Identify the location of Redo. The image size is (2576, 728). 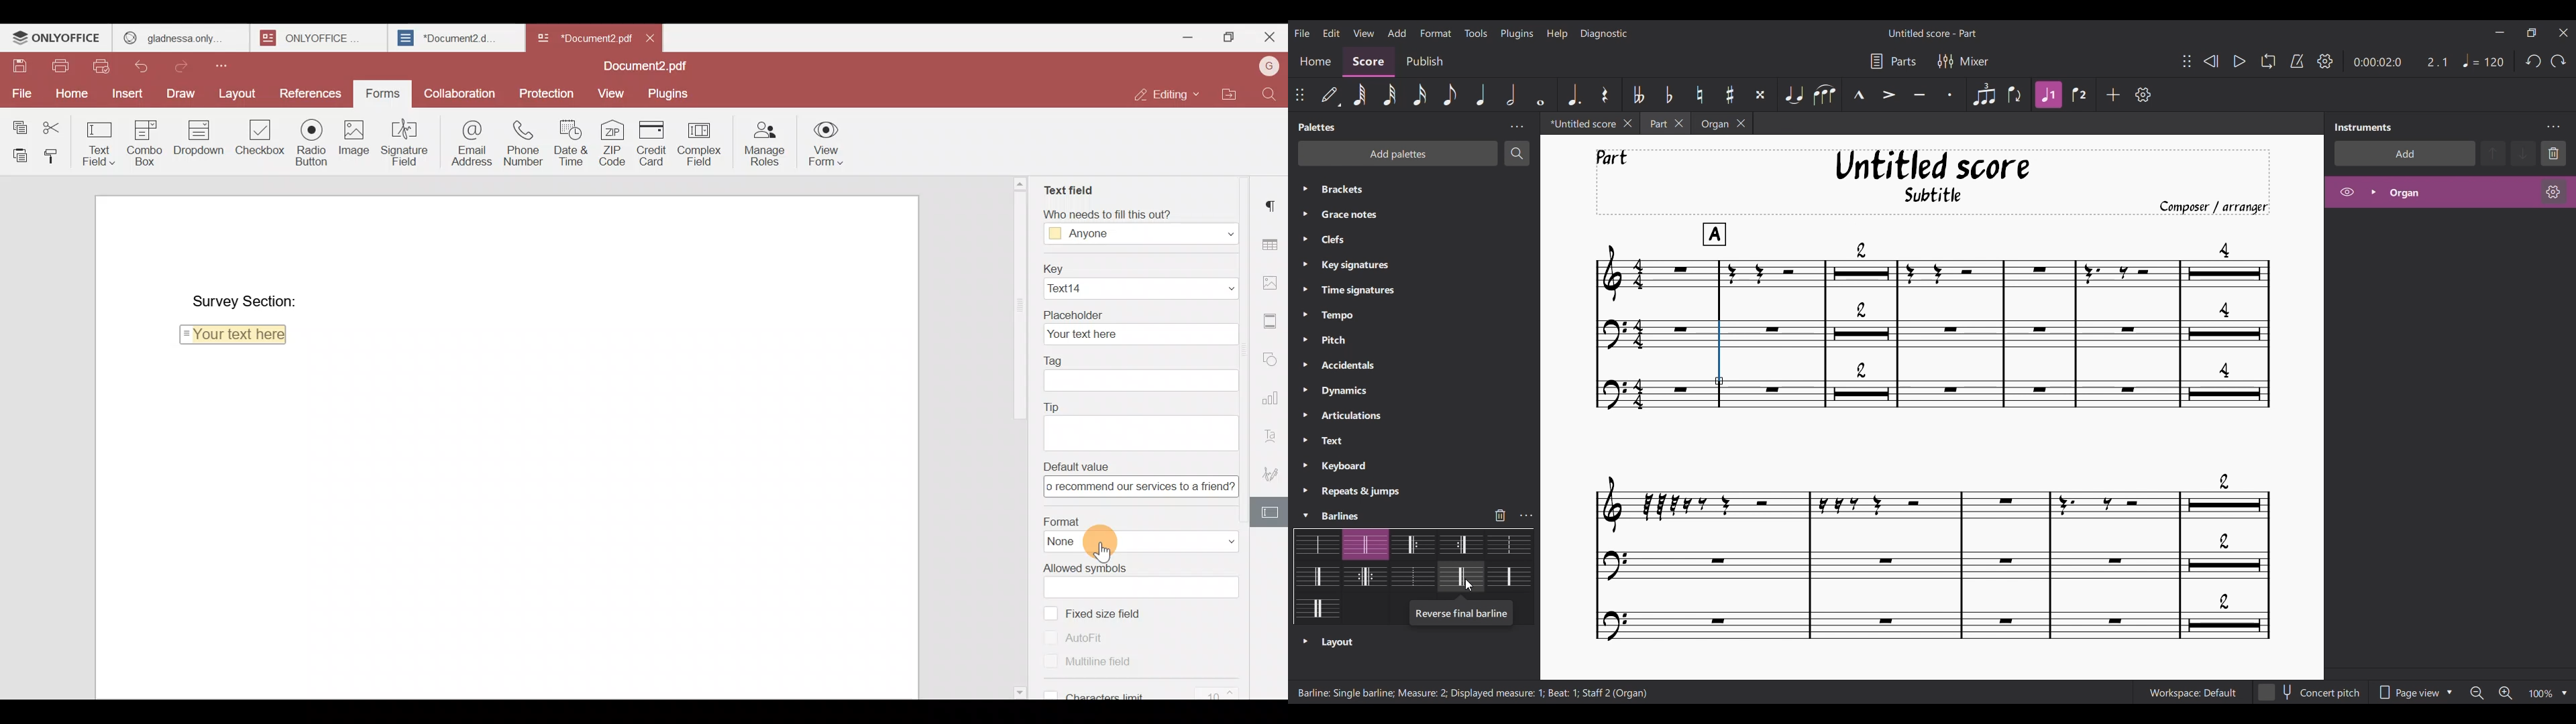
(2559, 61).